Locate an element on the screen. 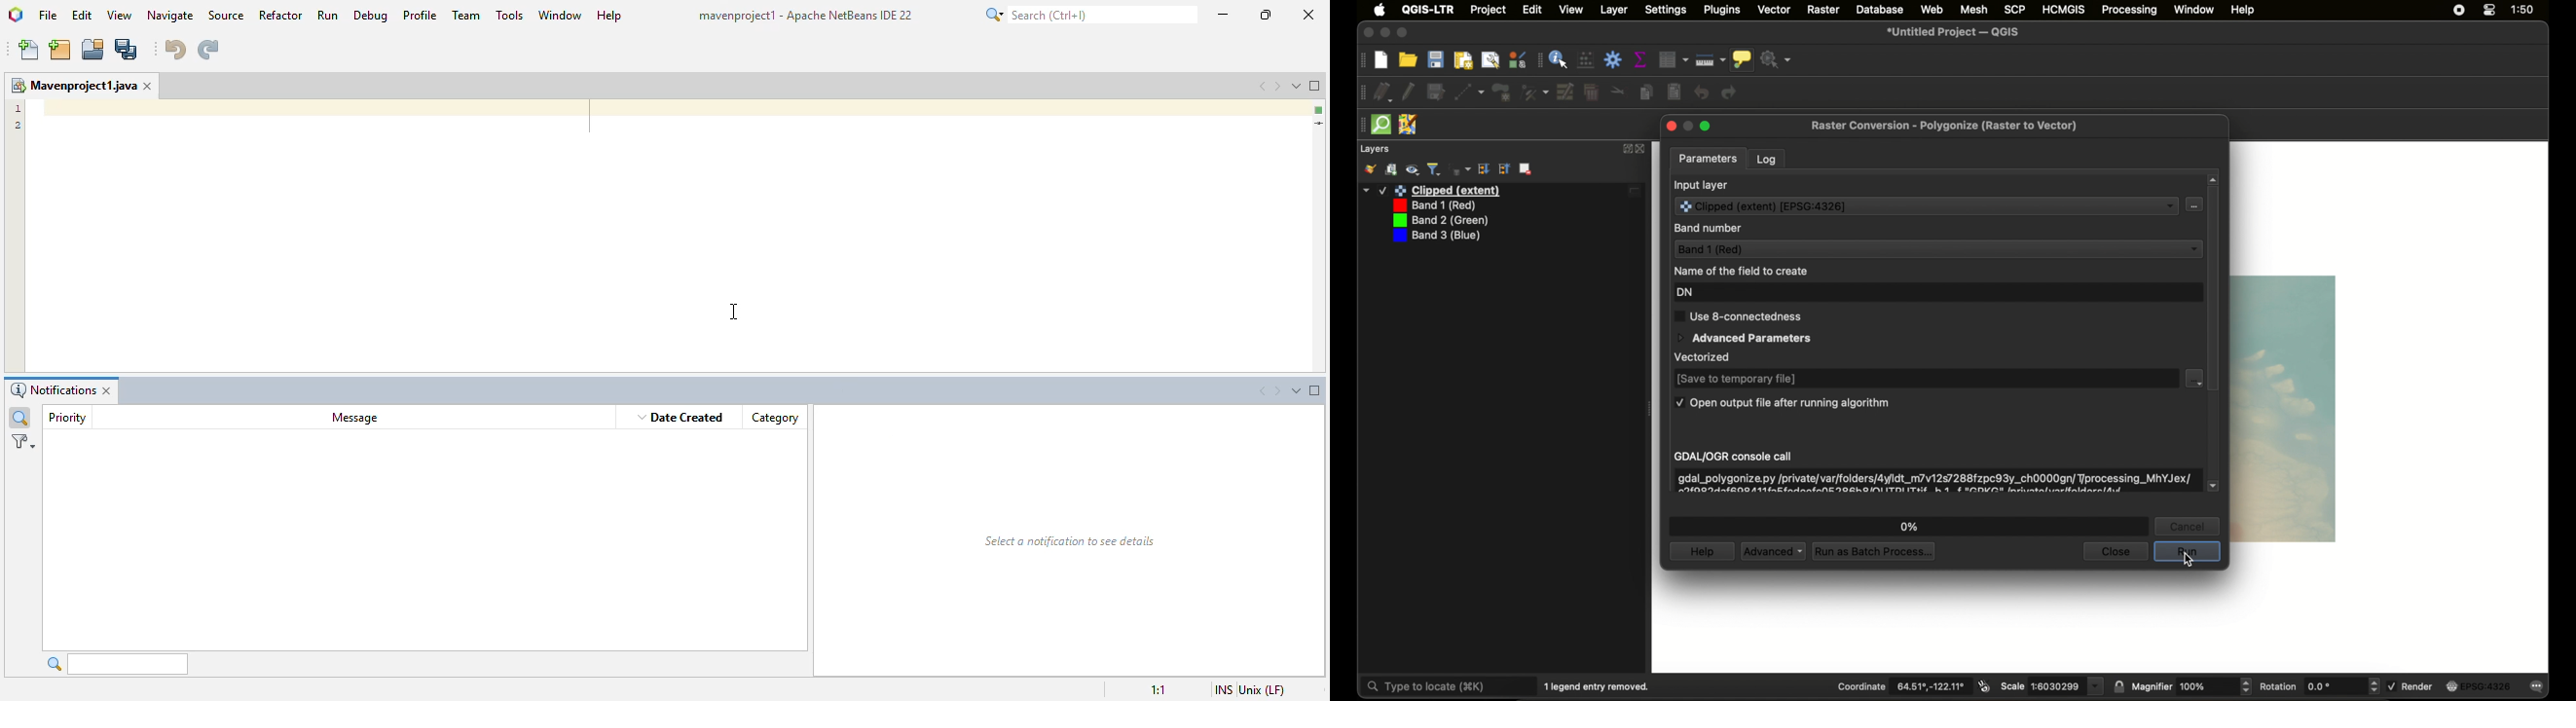  delete selected is located at coordinates (1591, 92).